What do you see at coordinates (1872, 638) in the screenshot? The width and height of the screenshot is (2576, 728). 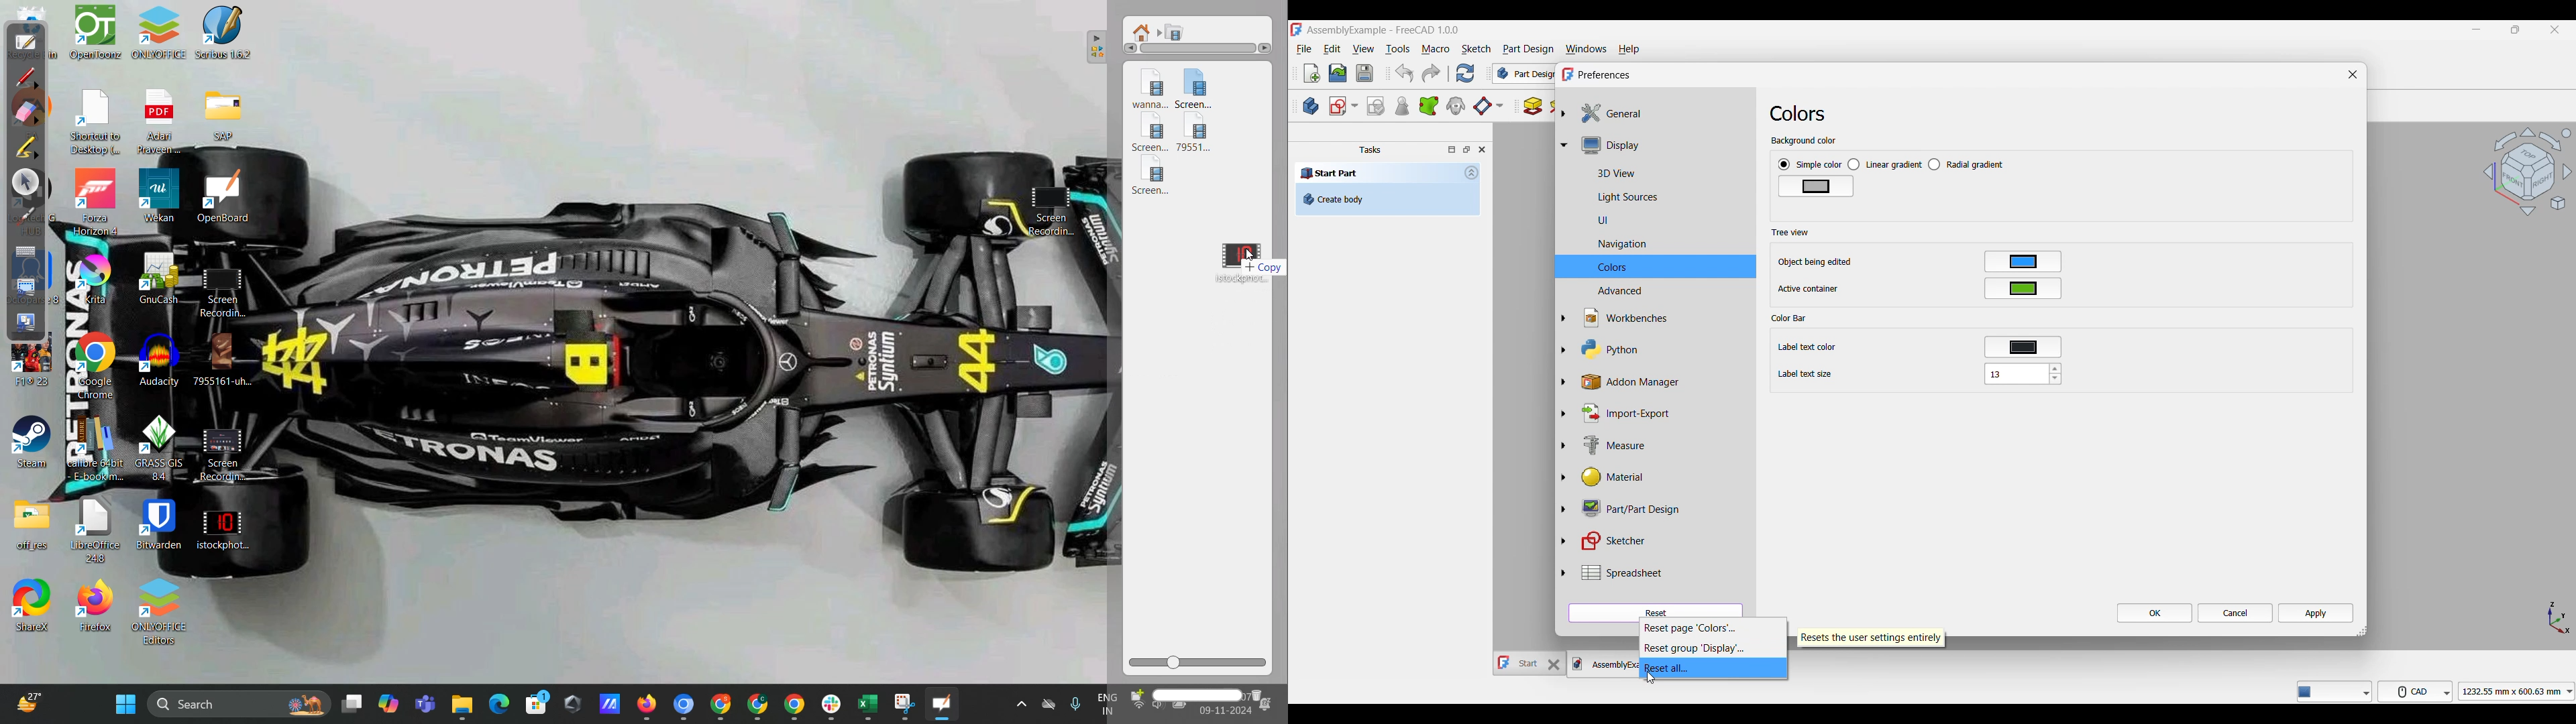 I see `Resets the user settings entirely` at bounding box center [1872, 638].